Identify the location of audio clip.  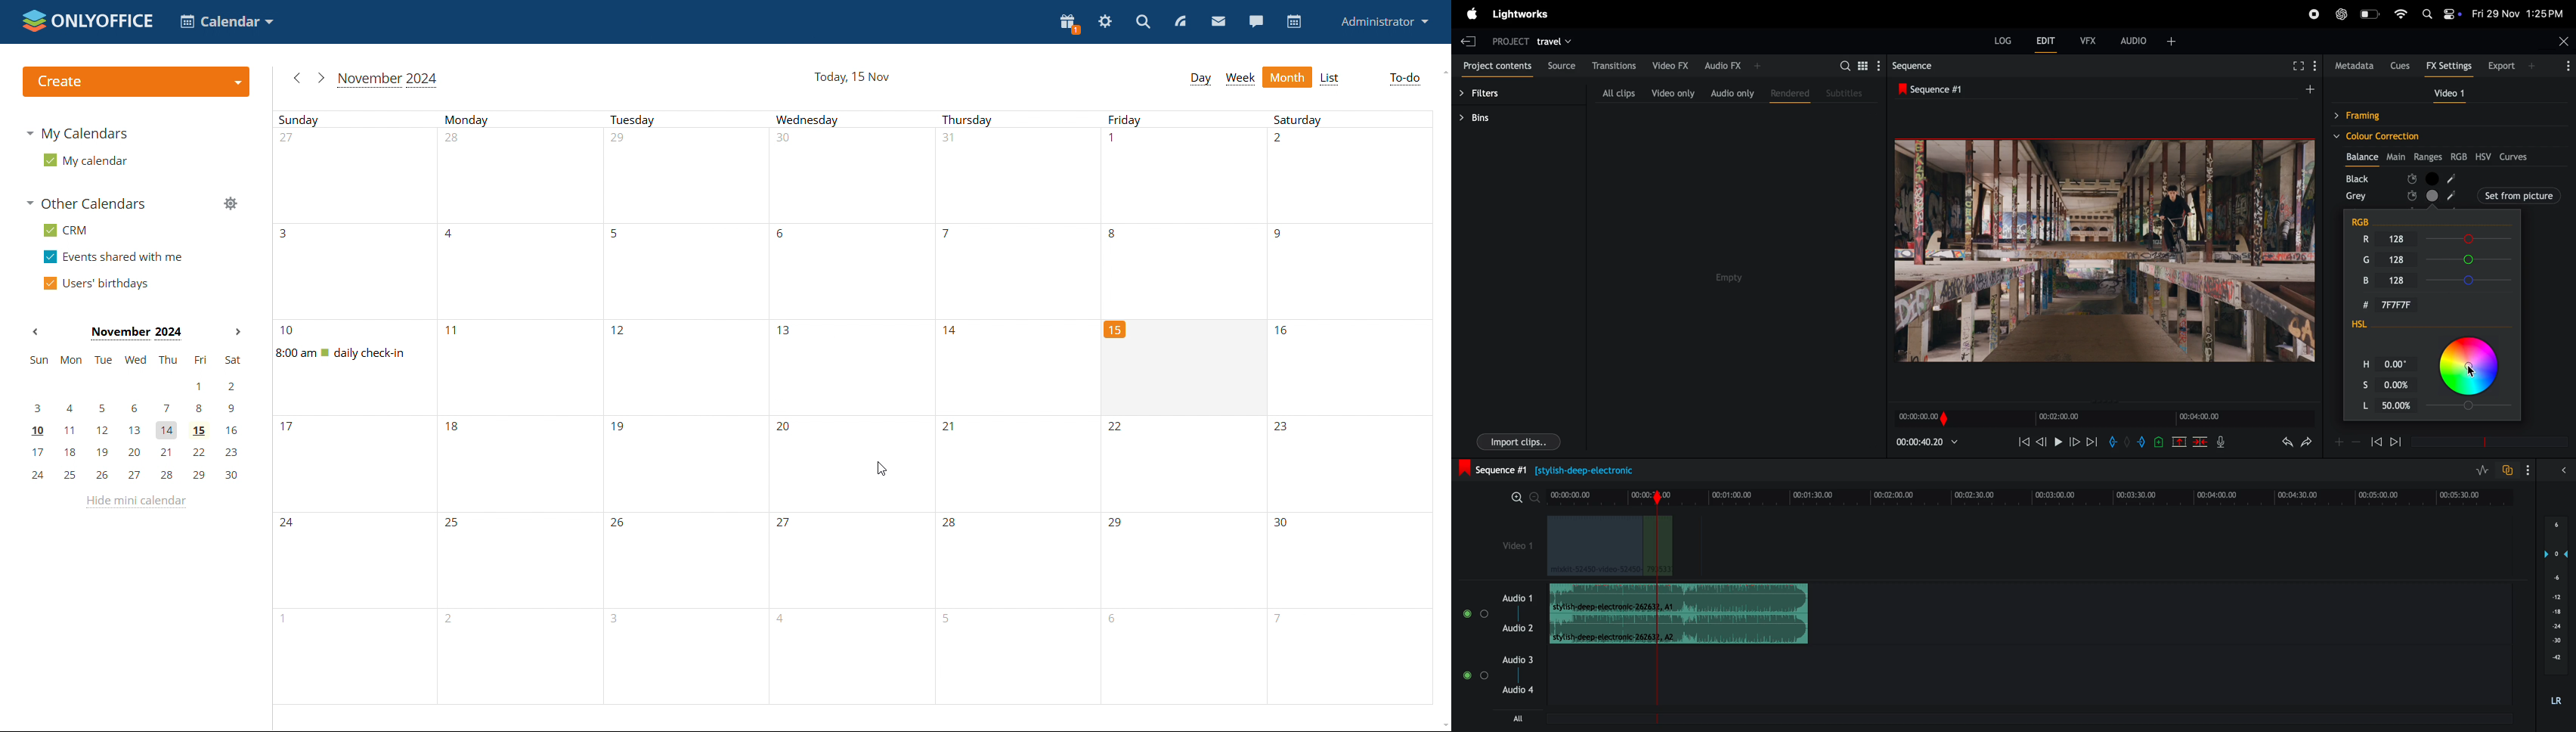
(1679, 598).